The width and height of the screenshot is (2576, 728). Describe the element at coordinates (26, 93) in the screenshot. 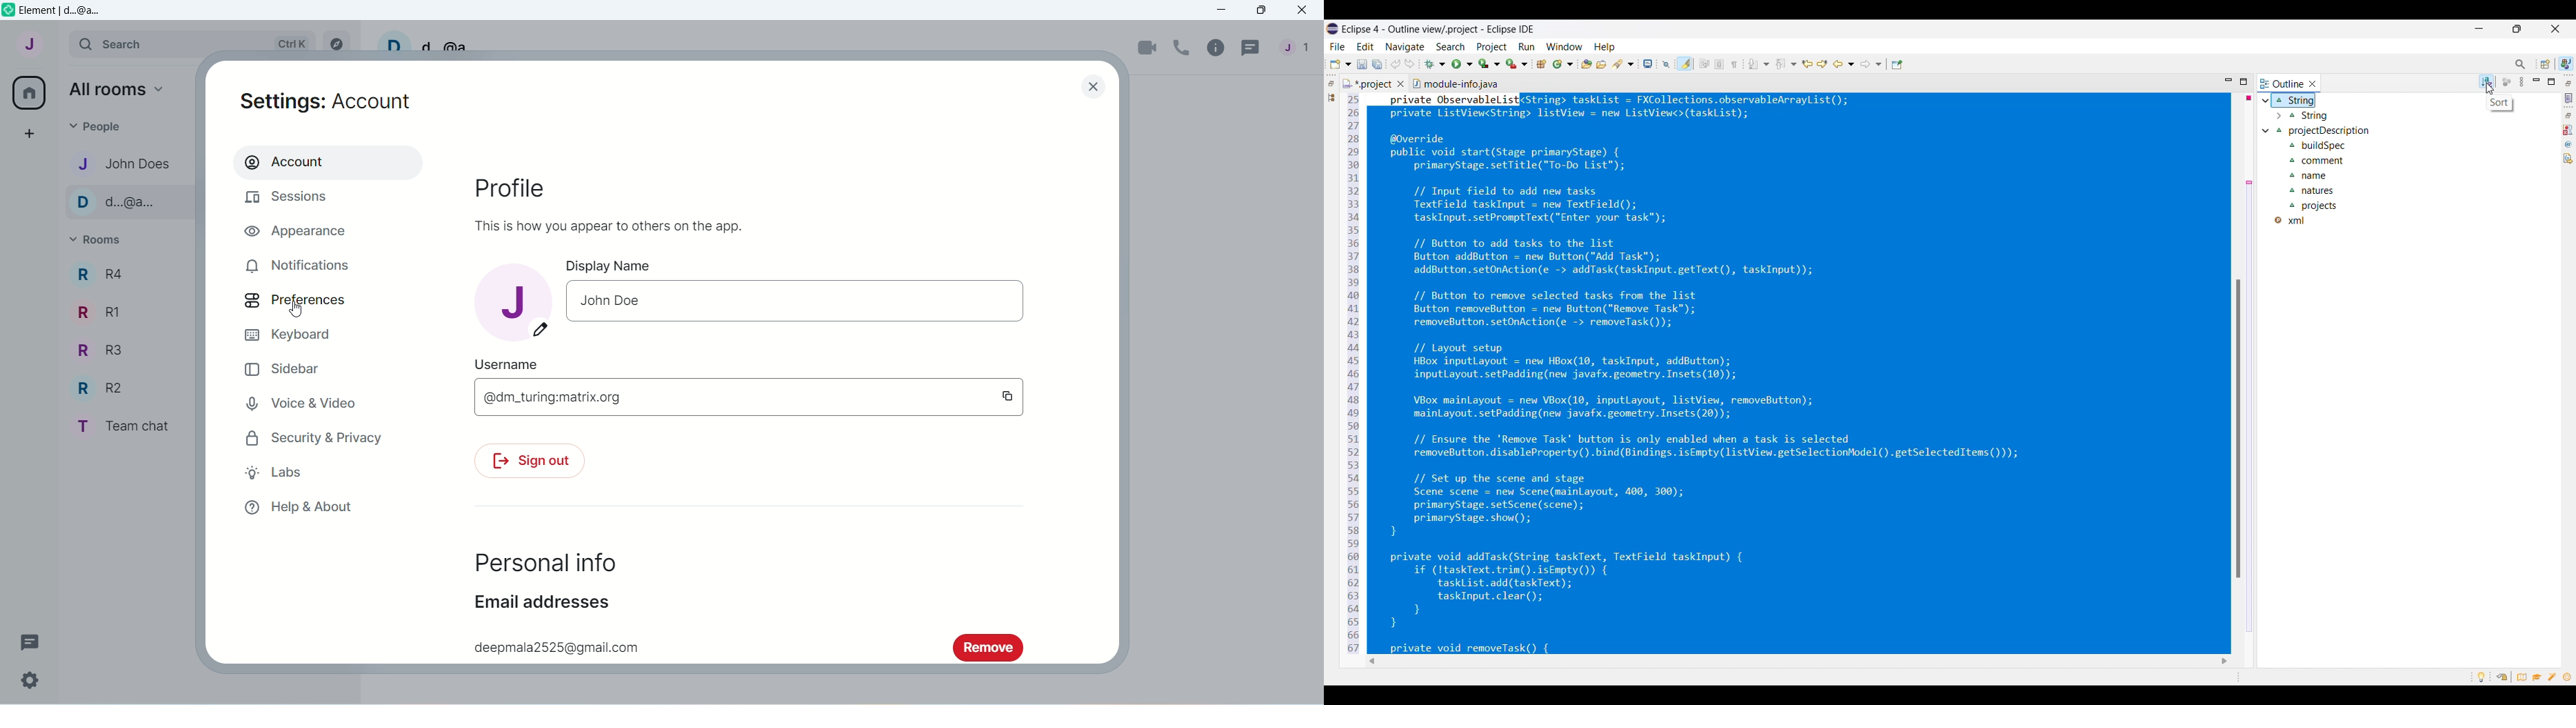

I see `home` at that location.